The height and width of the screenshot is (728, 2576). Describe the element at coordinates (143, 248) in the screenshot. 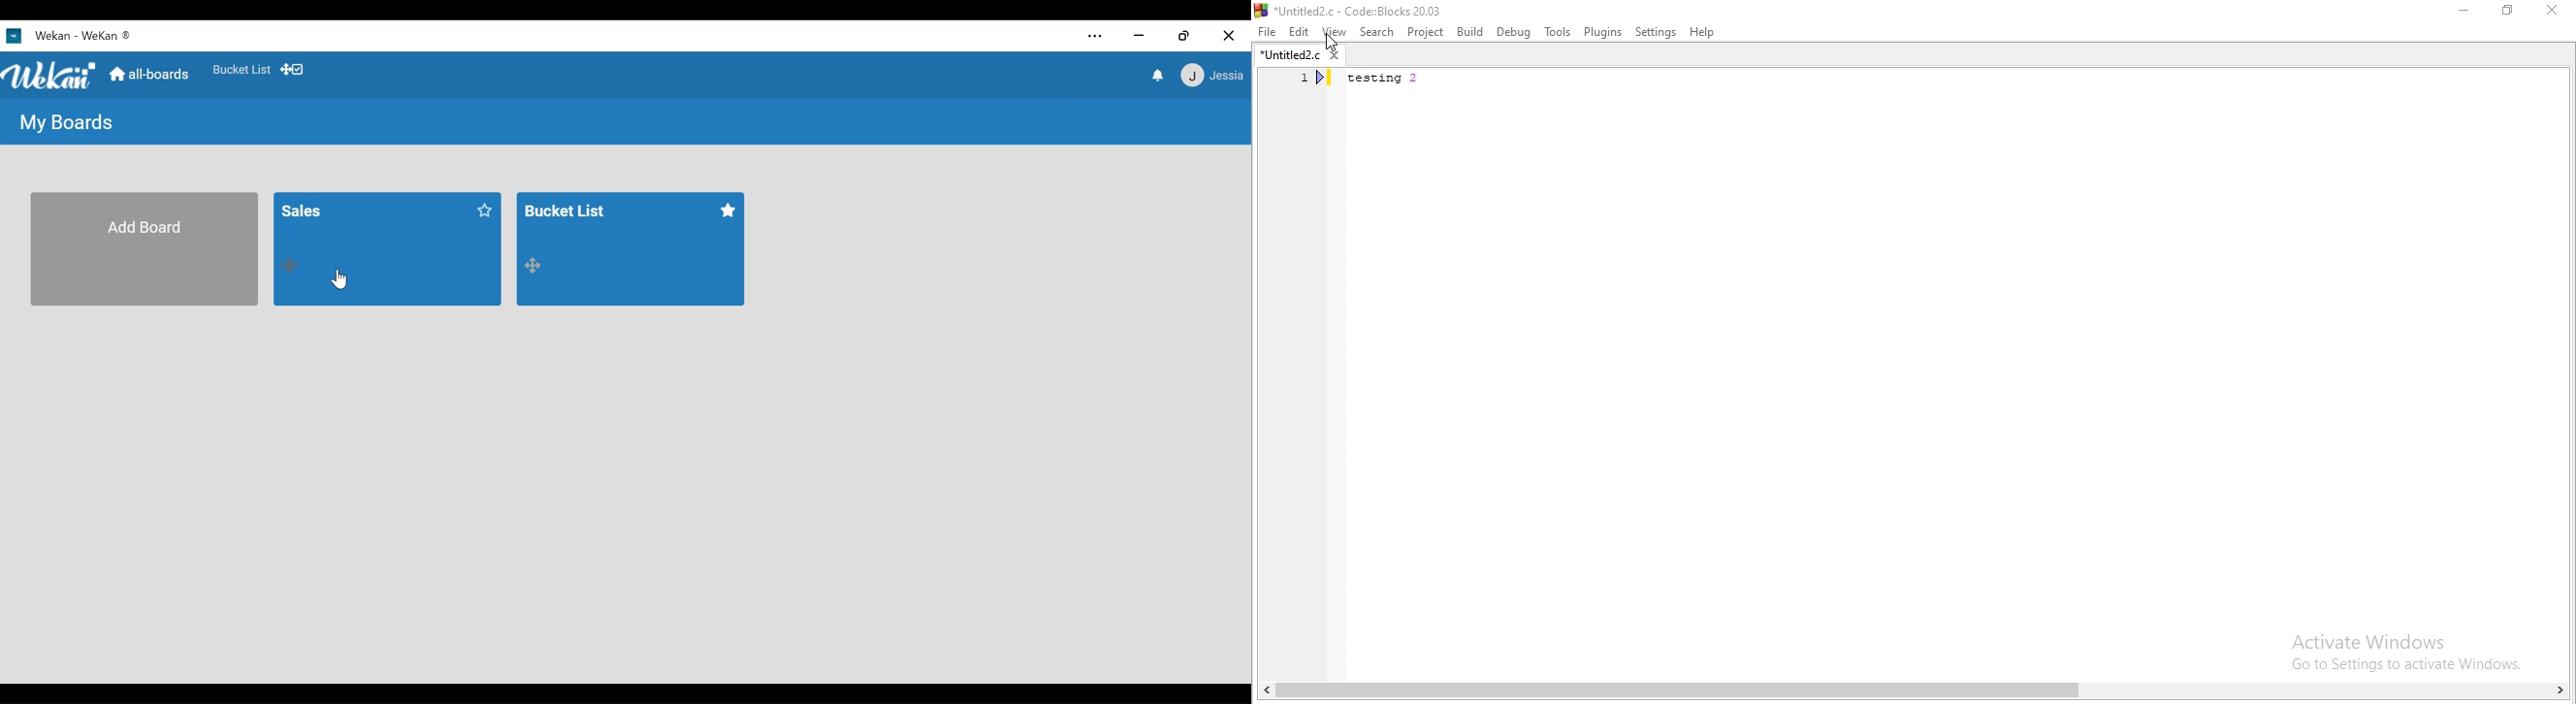

I see `Add Board` at that location.